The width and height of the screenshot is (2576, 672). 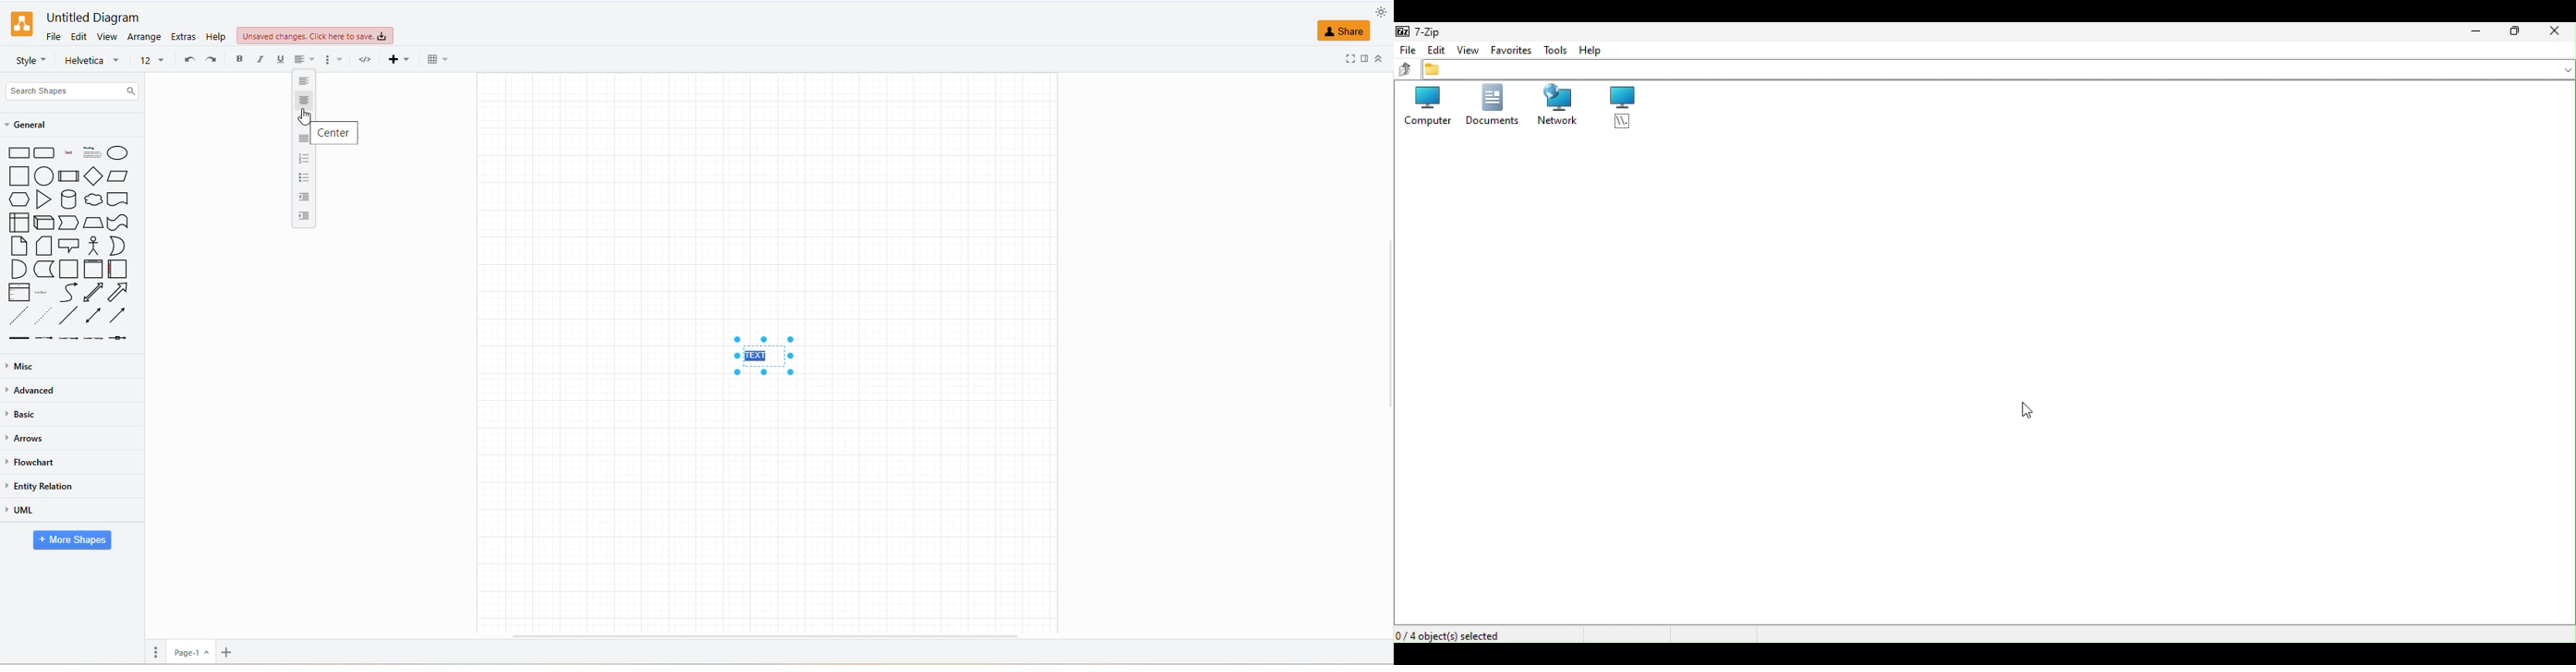 I want to click on Documents, so click(x=1494, y=104).